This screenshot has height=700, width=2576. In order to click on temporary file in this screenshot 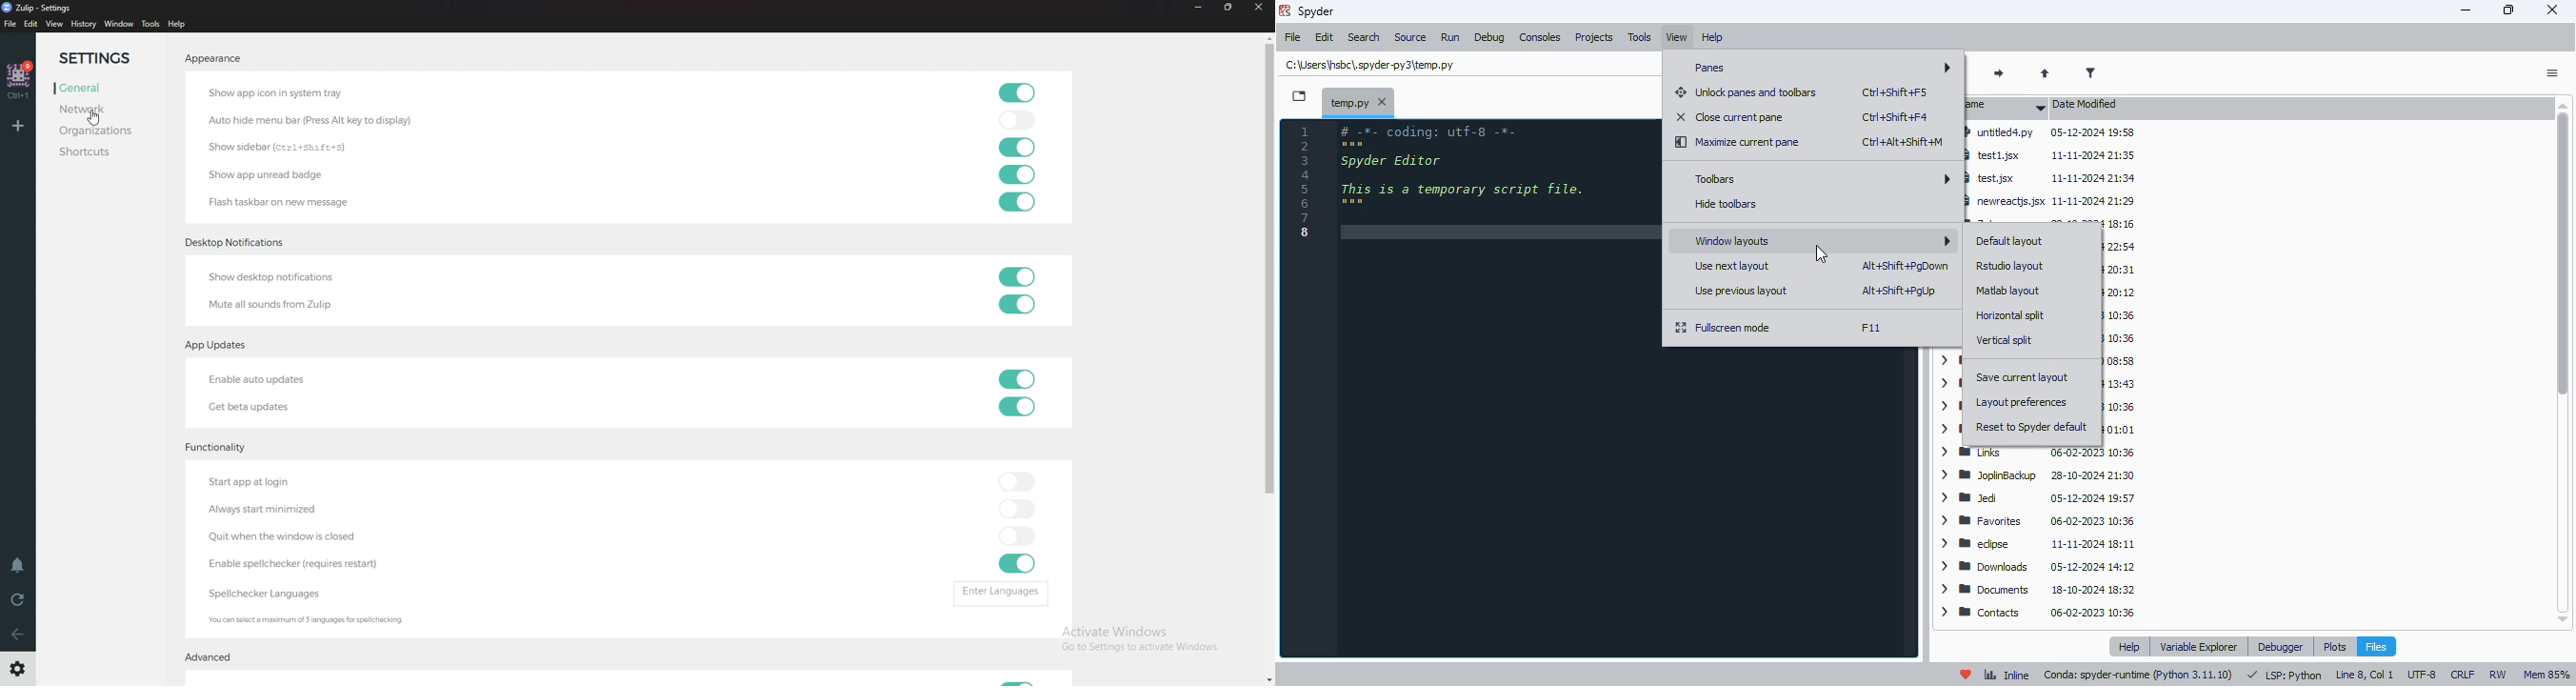, I will do `click(1368, 65)`.